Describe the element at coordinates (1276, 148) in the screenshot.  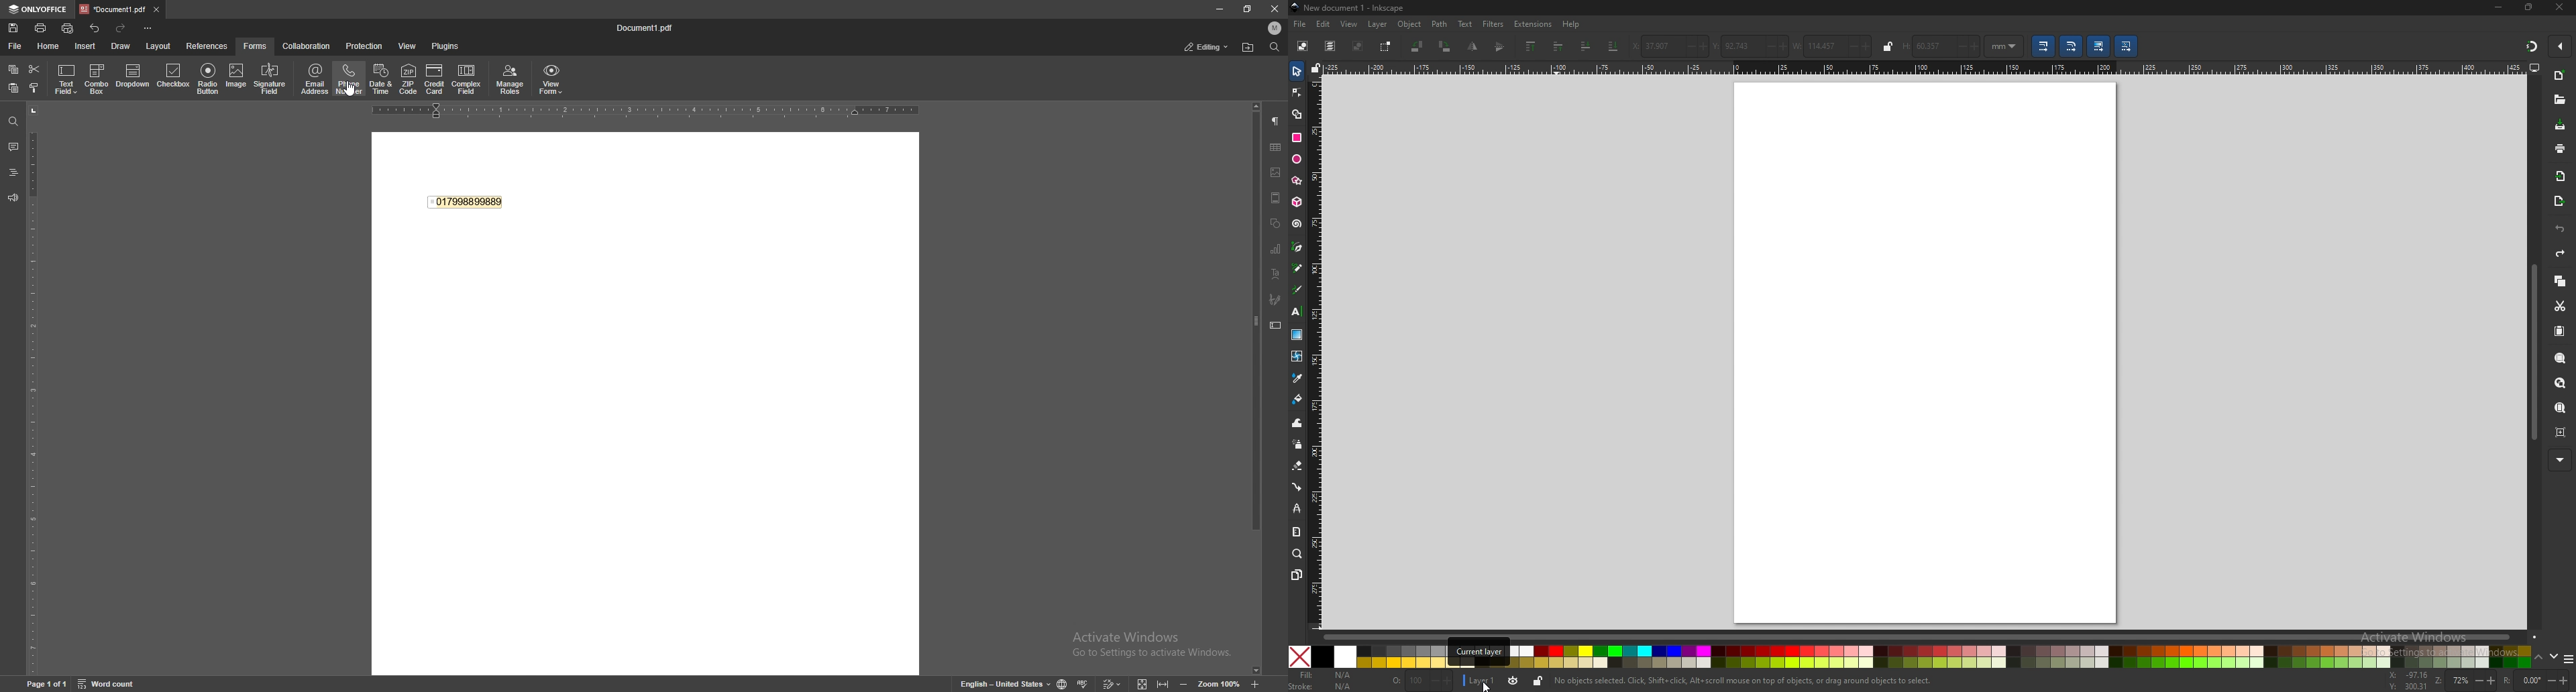
I see `table` at that location.